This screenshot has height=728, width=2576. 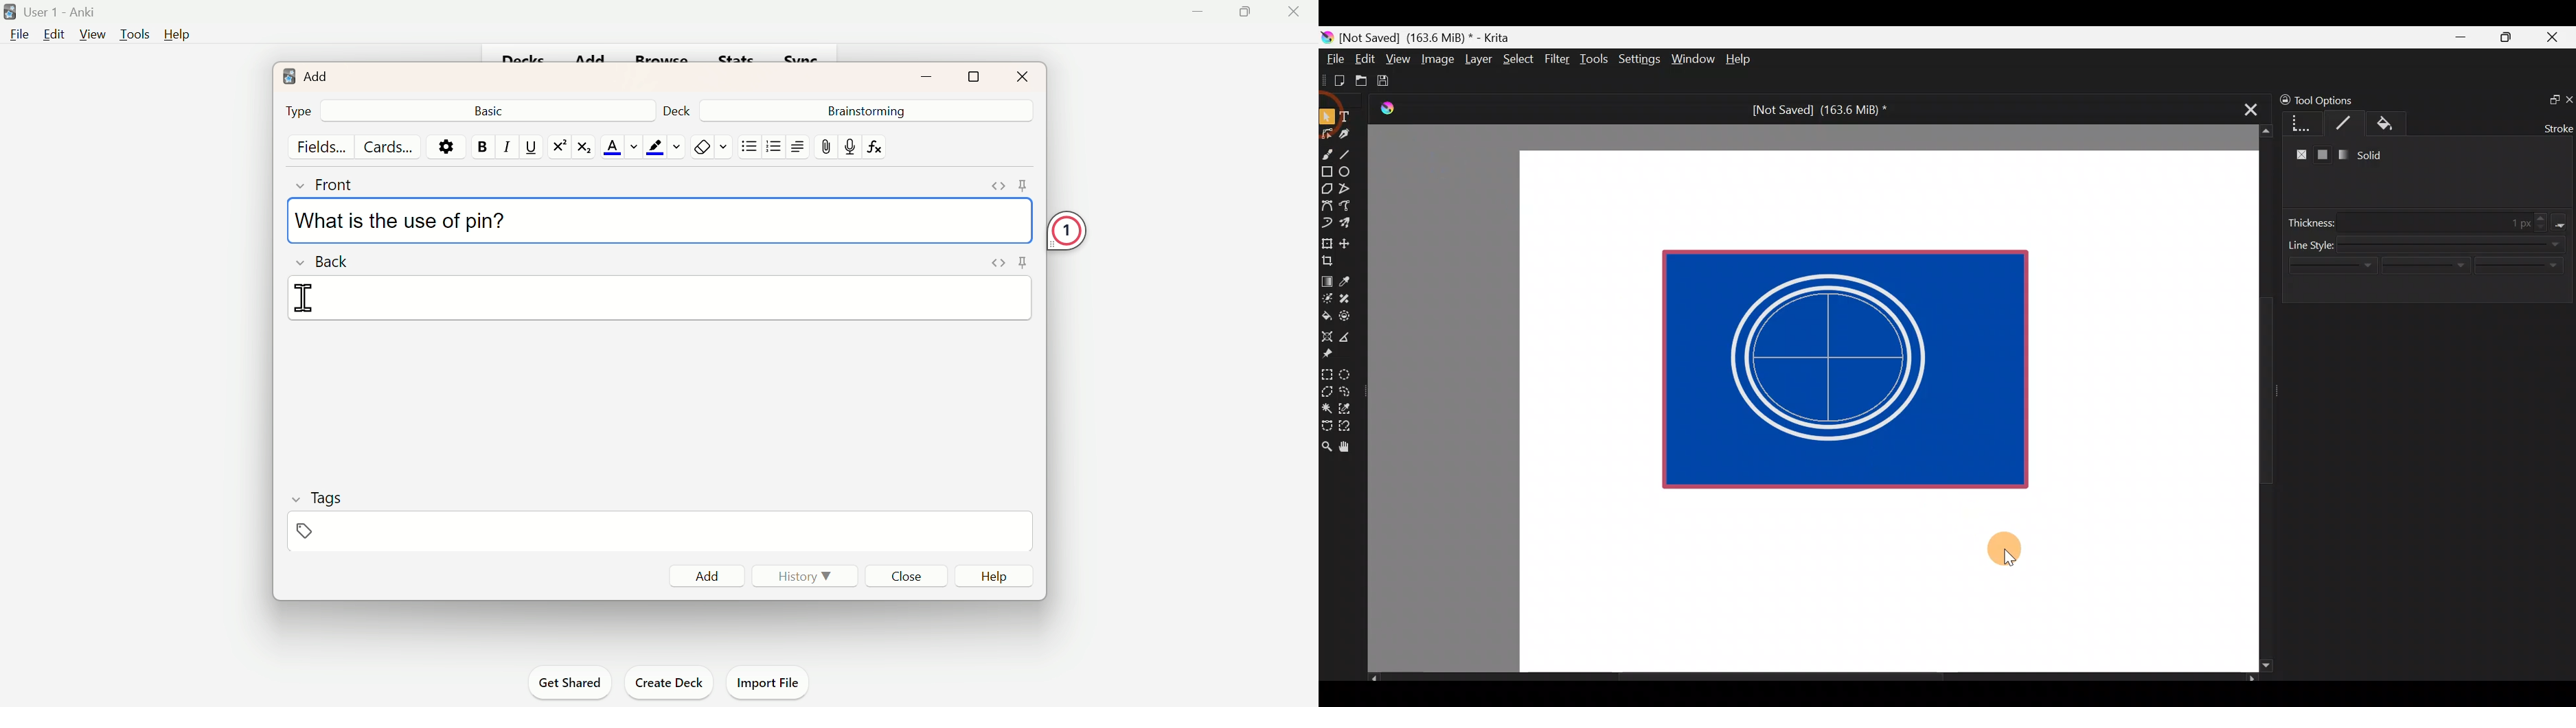 What do you see at coordinates (621, 147) in the screenshot?
I see `Text color` at bounding box center [621, 147].